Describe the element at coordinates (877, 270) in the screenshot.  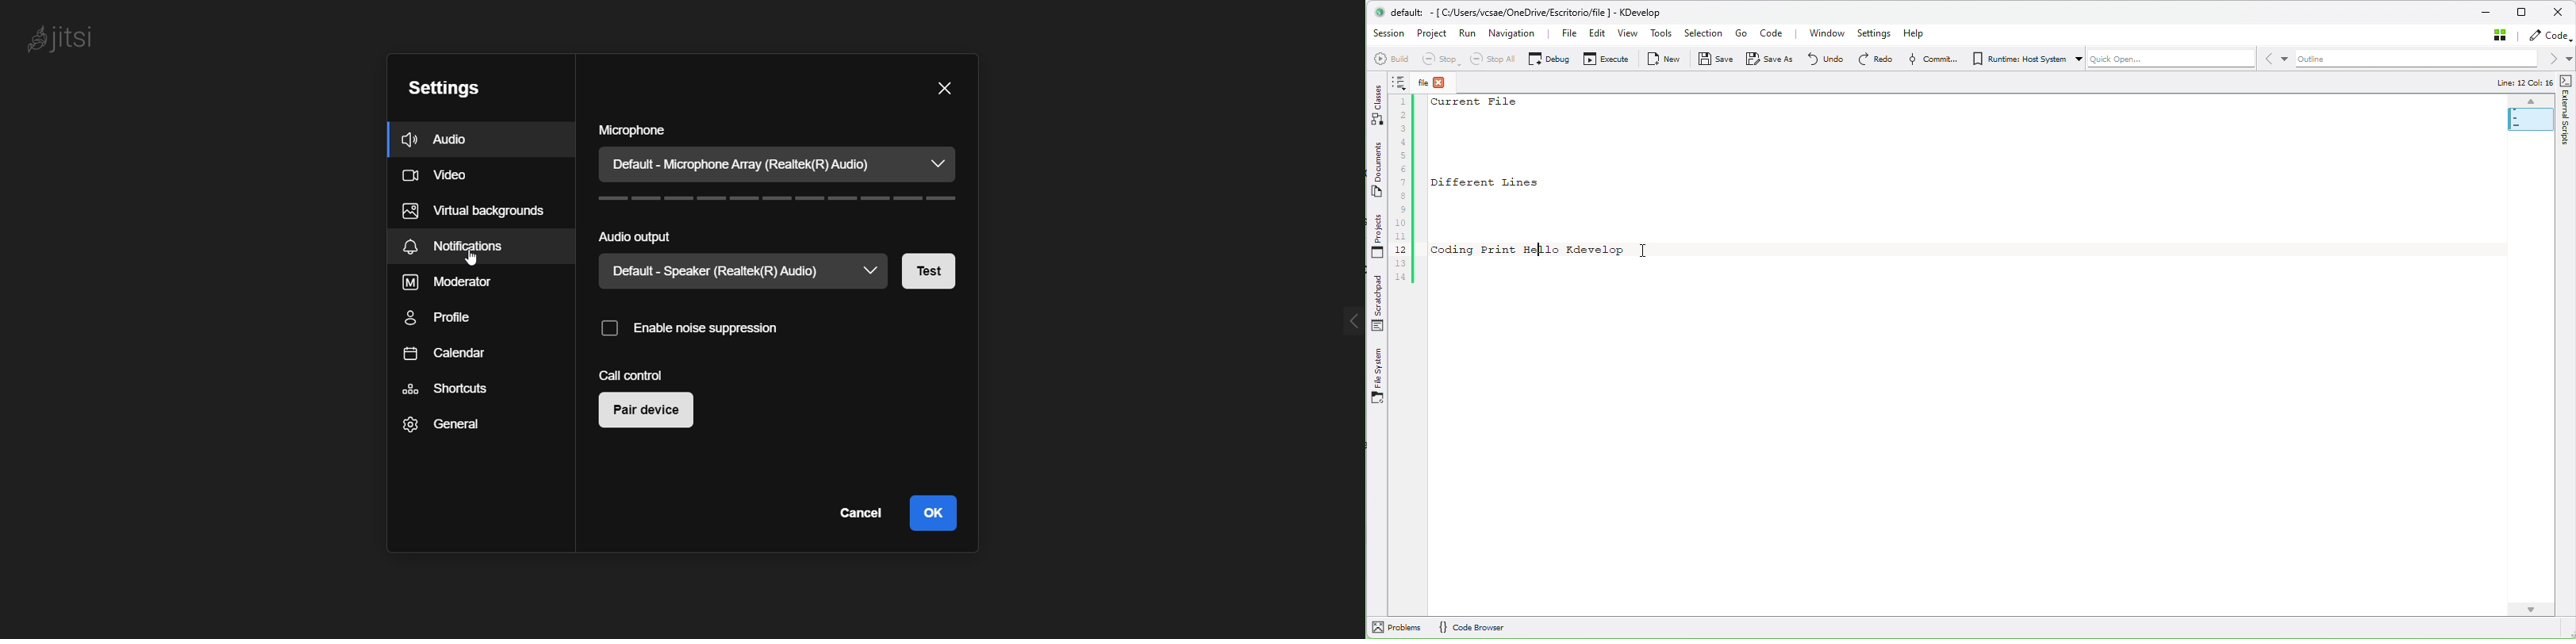
I see `speaker dropdown` at that location.